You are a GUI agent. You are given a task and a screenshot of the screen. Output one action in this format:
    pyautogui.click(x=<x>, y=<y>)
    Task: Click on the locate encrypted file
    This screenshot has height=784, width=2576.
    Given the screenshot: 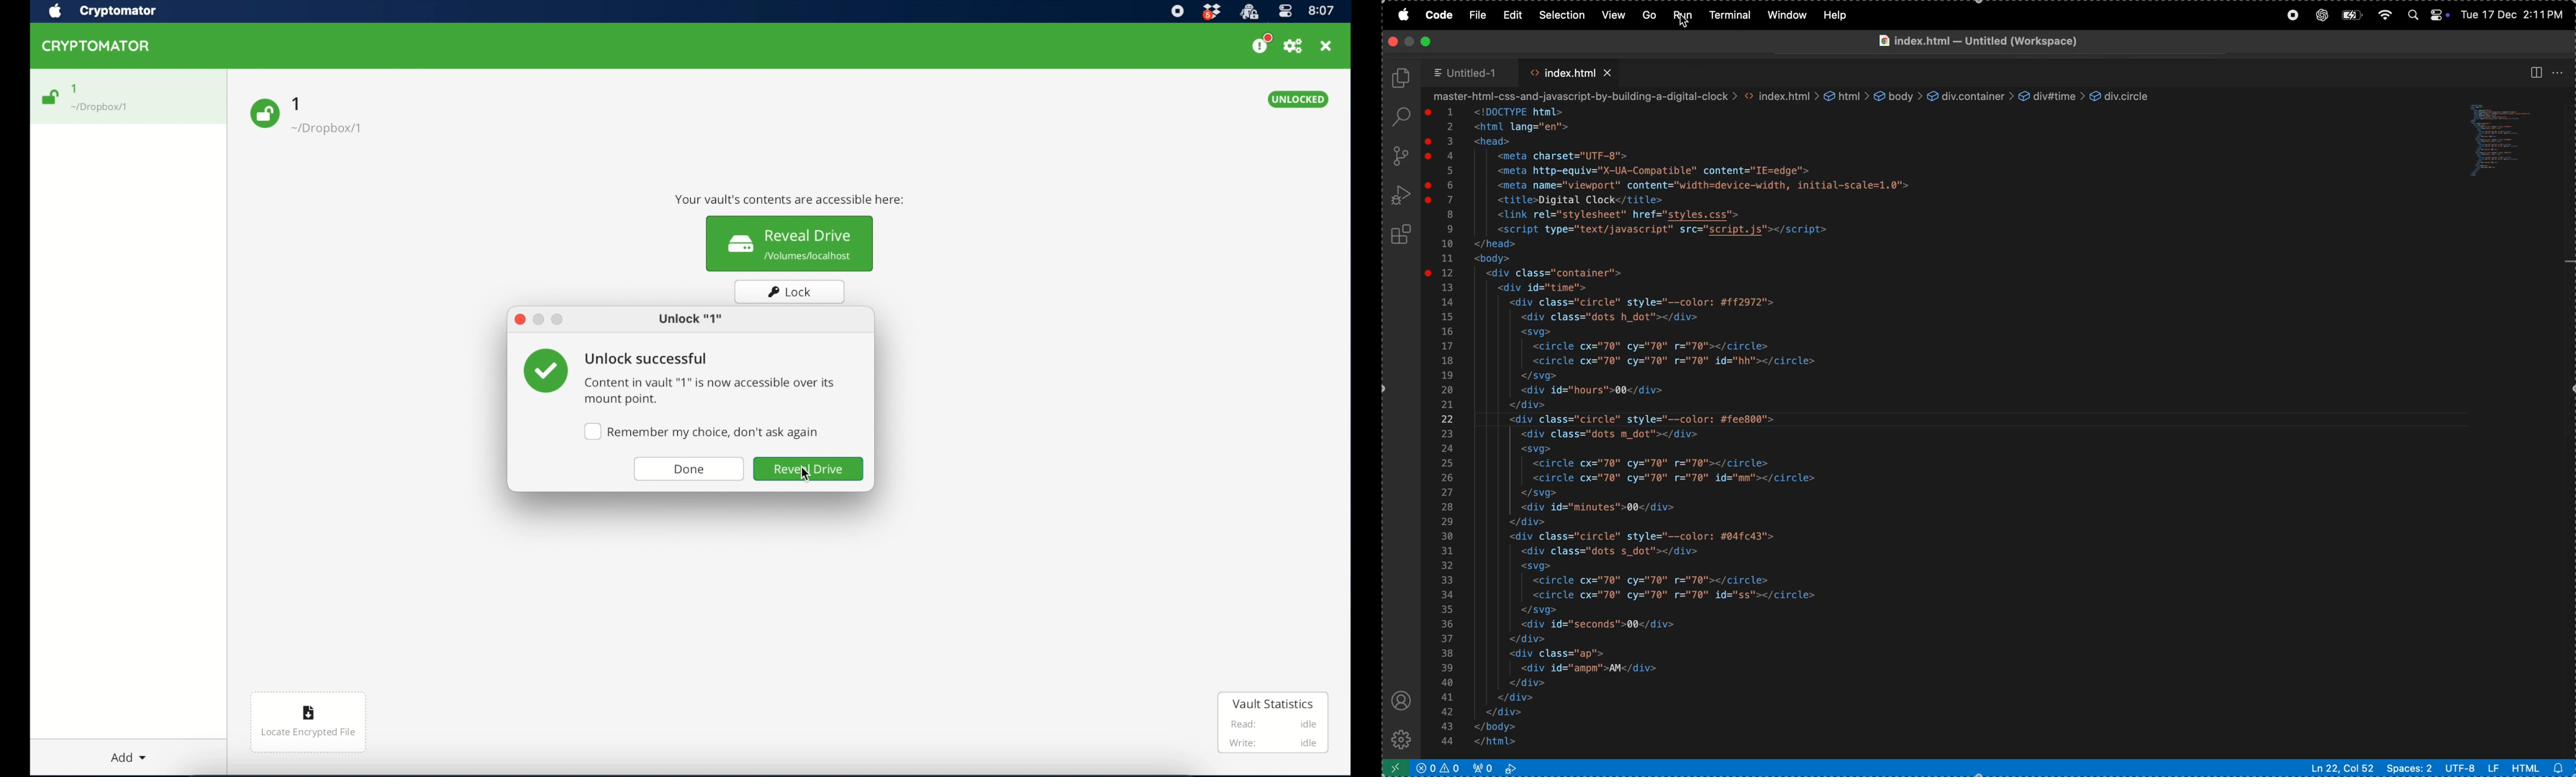 What is the action you would take?
    pyautogui.click(x=310, y=724)
    